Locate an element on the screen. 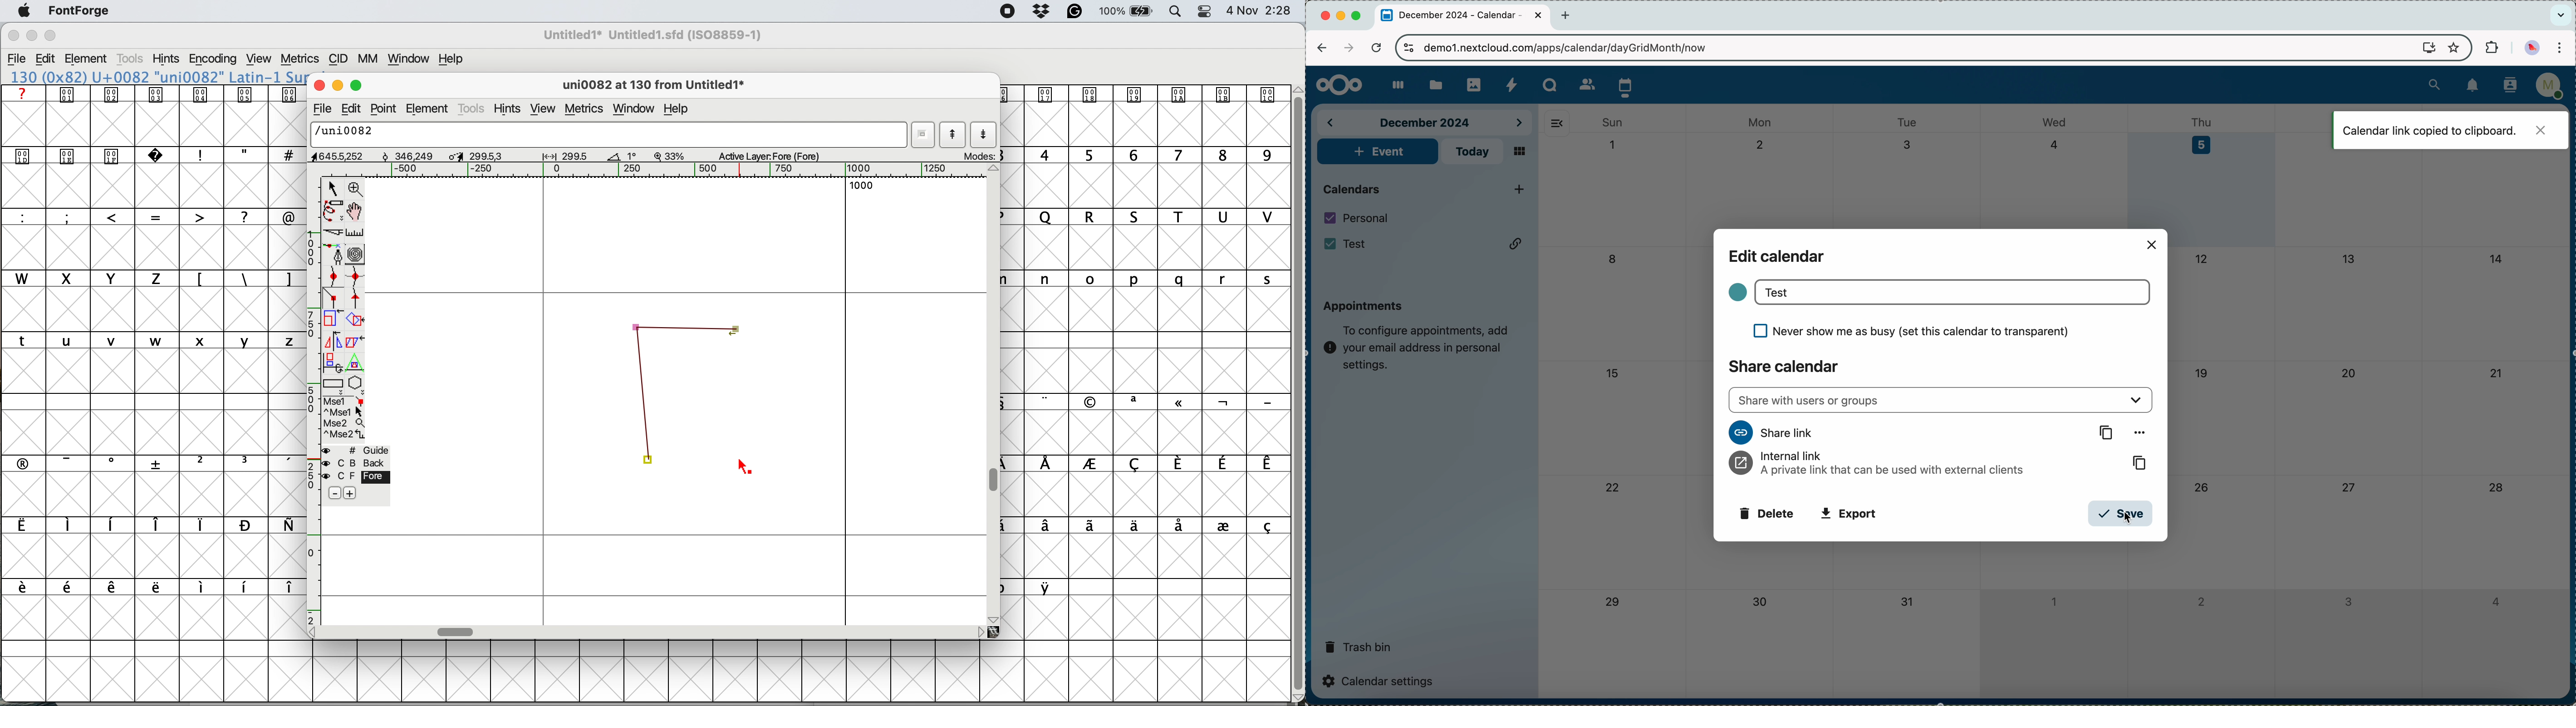 Image resolution: width=2576 pixels, height=728 pixels. maximise is located at coordinates (358, 83).